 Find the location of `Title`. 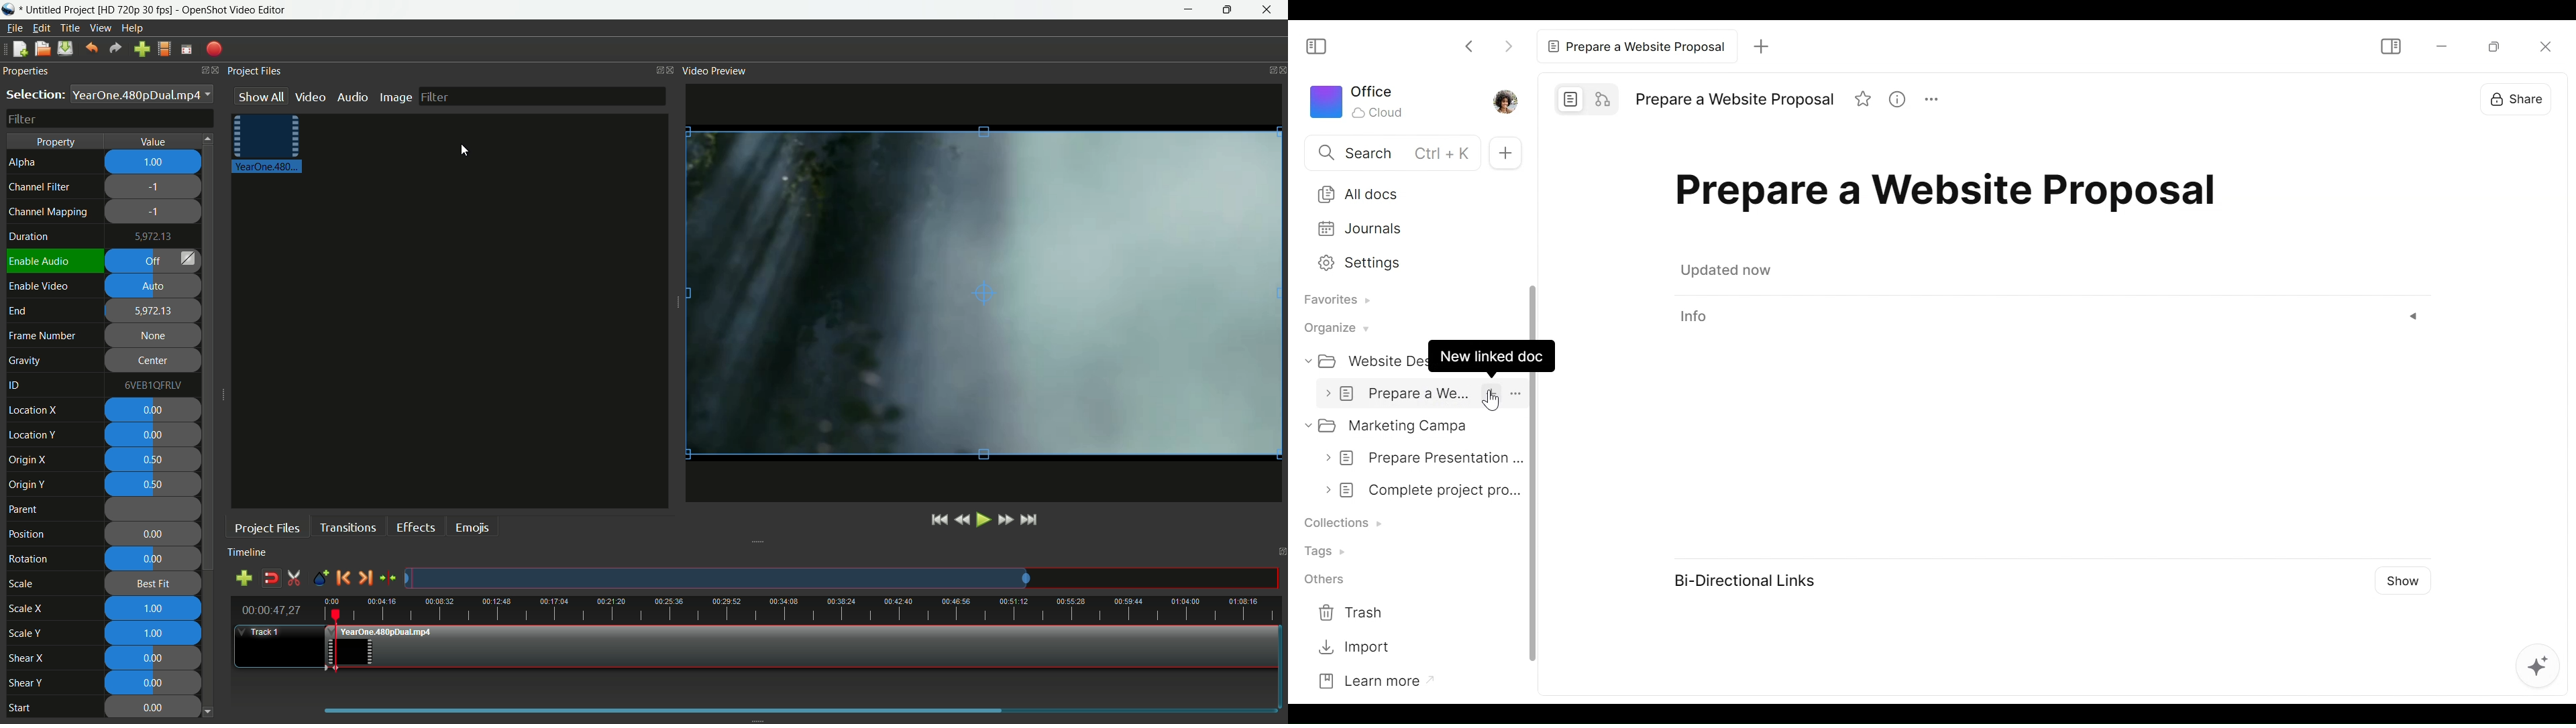

Title is located at coordinates (1737, 99).